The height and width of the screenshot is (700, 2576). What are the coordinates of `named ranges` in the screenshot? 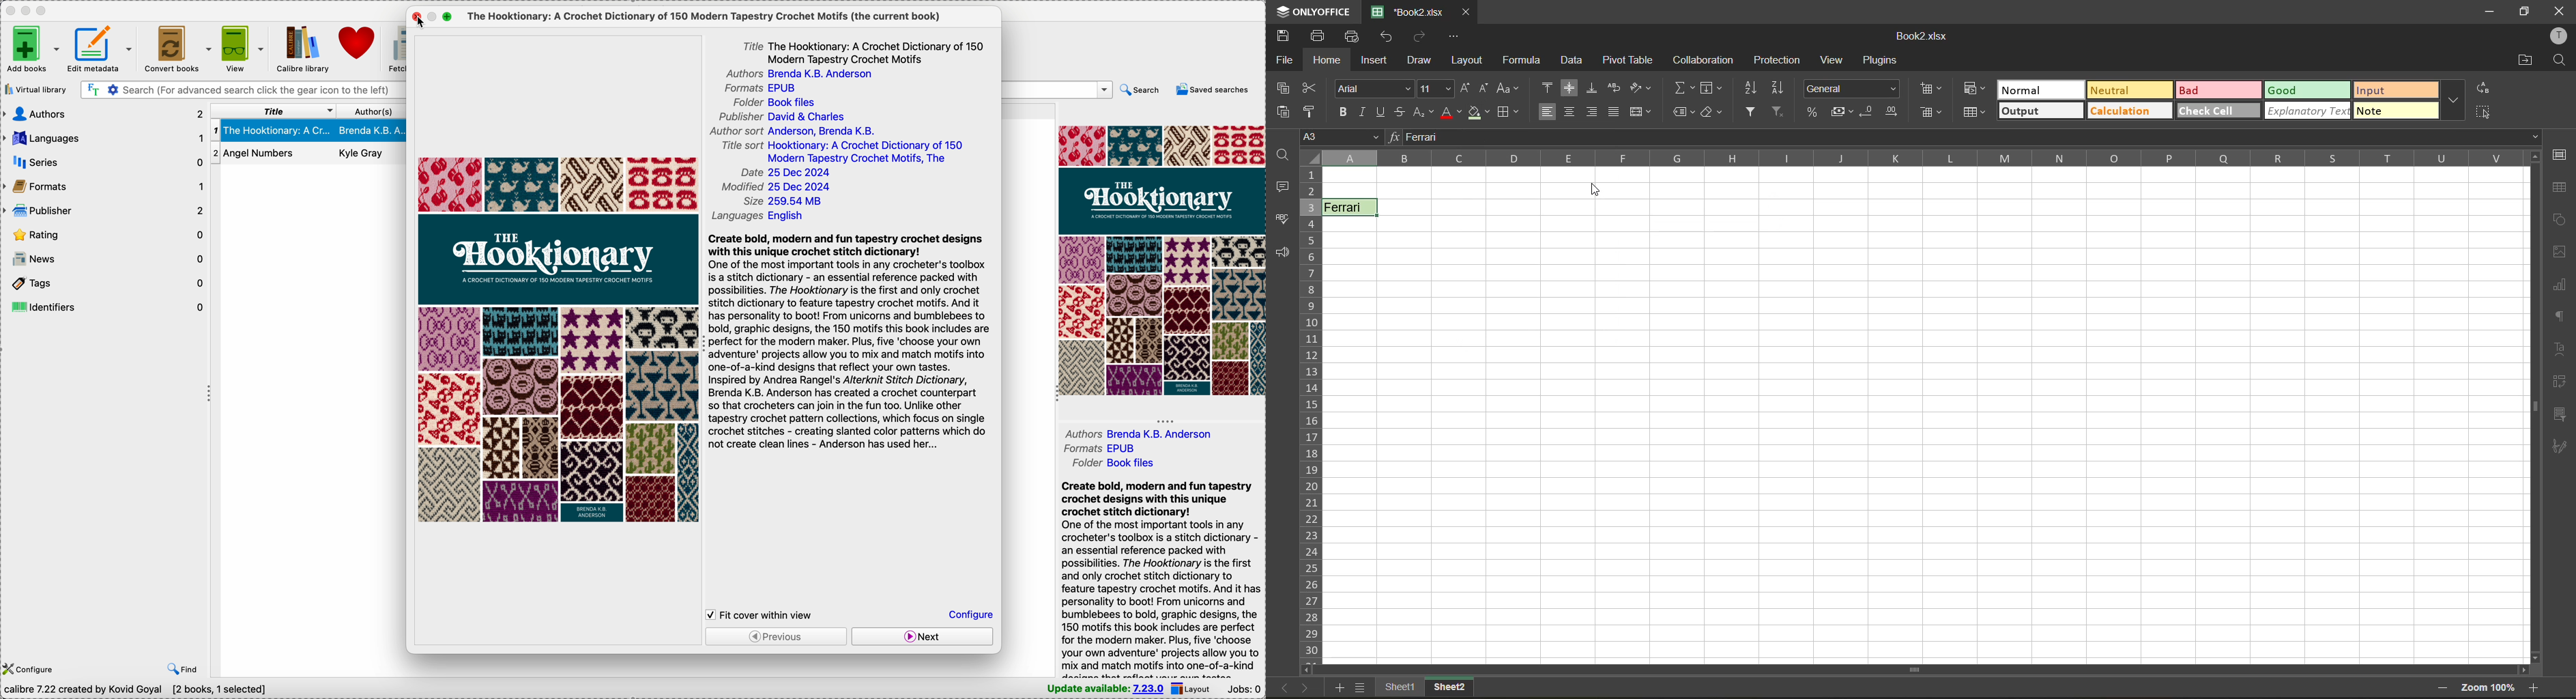 It's located at (1681, 114).